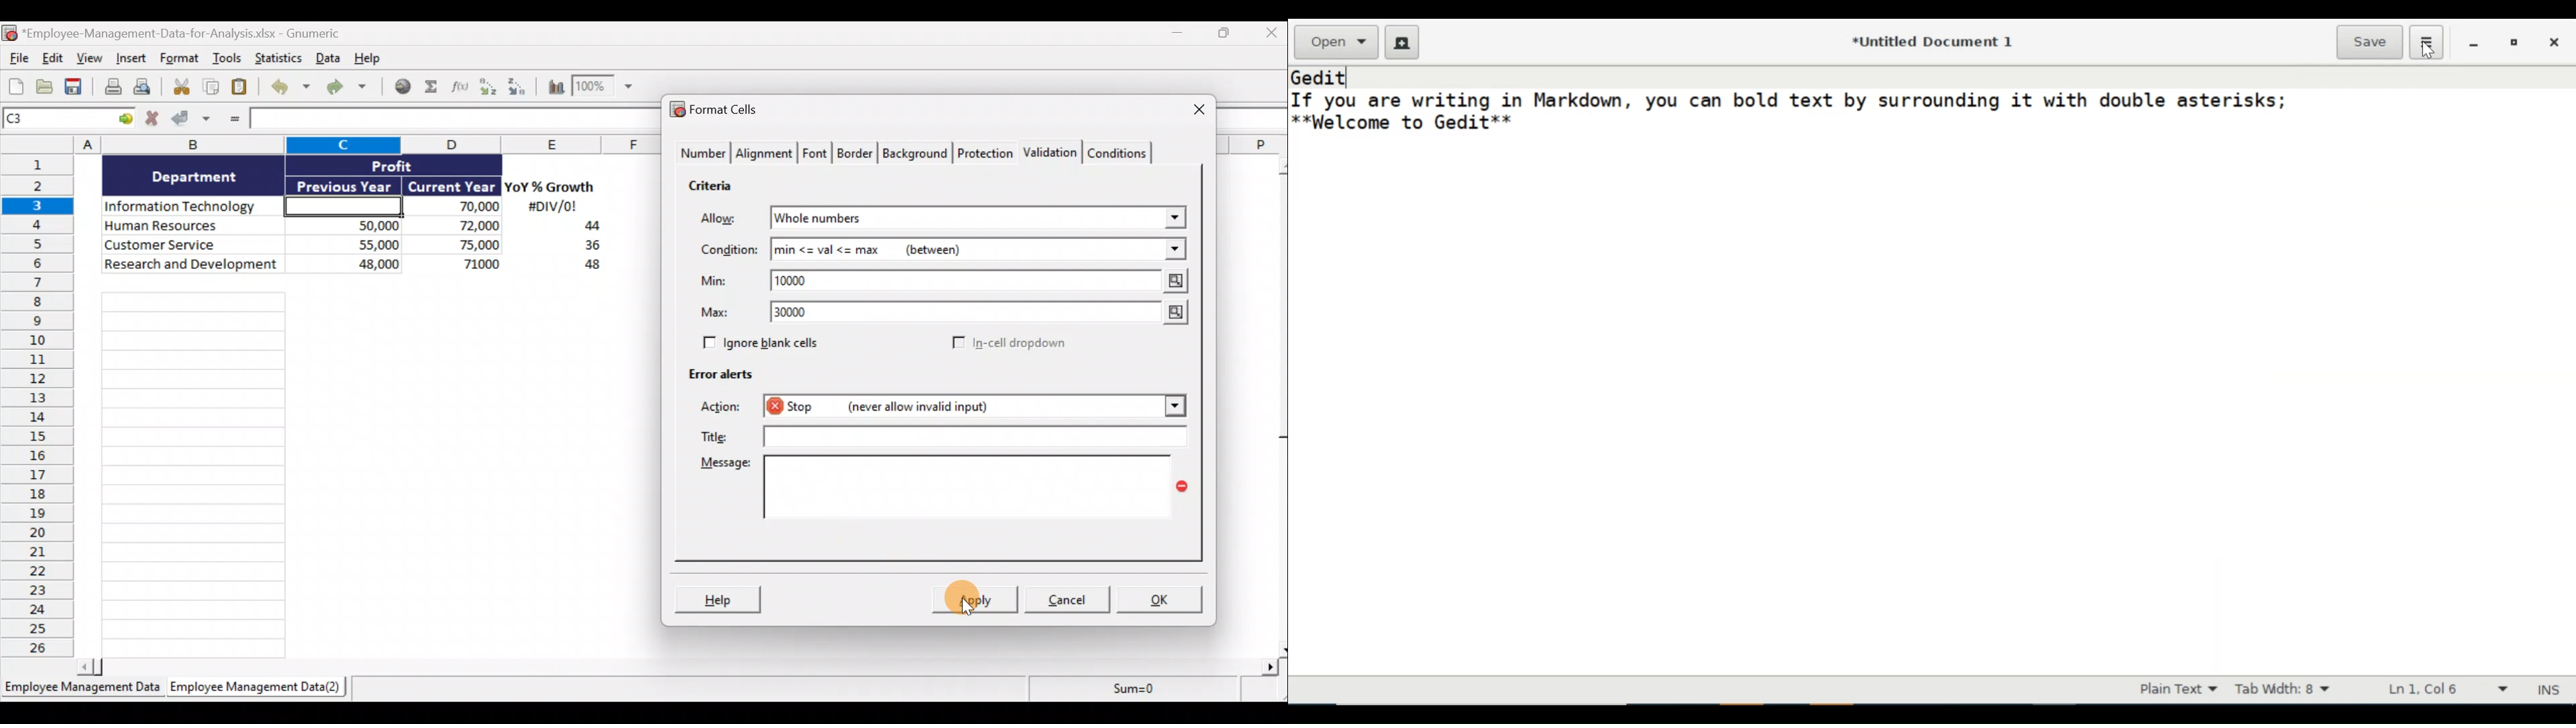  I want to click on Background, so click(918, 154).